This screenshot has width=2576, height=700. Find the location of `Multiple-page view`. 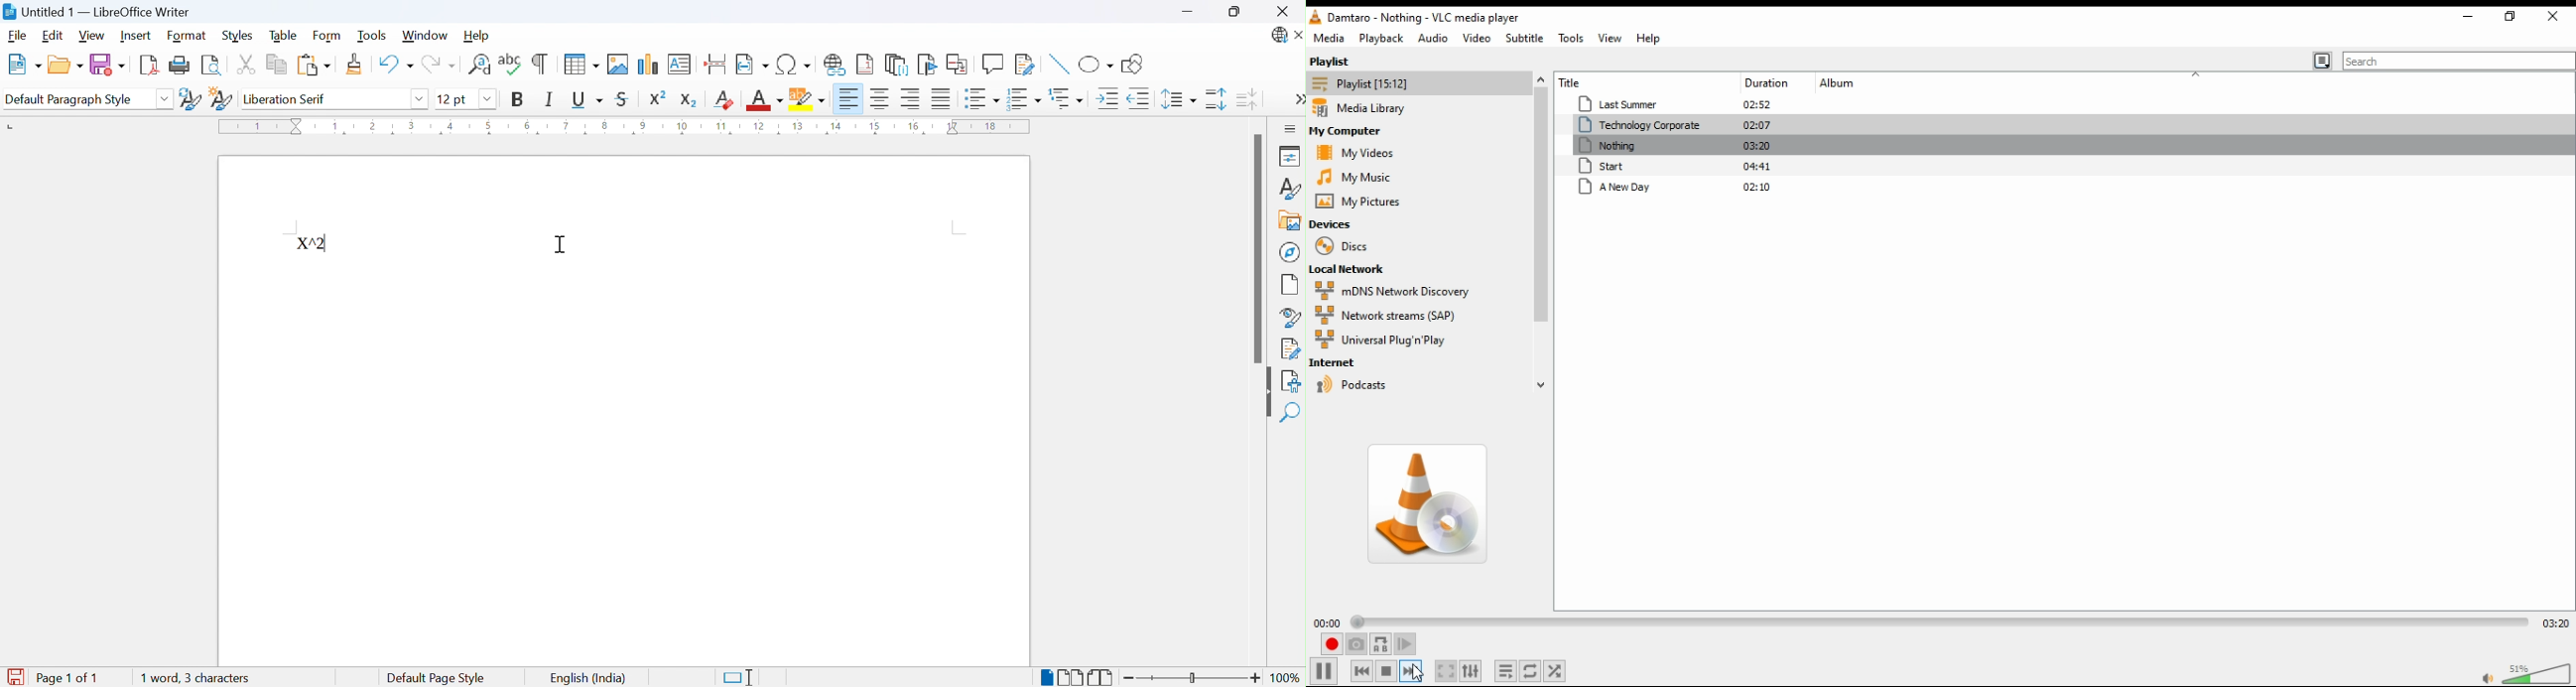

Multiple-page view is located at coordinates (1072, 677).